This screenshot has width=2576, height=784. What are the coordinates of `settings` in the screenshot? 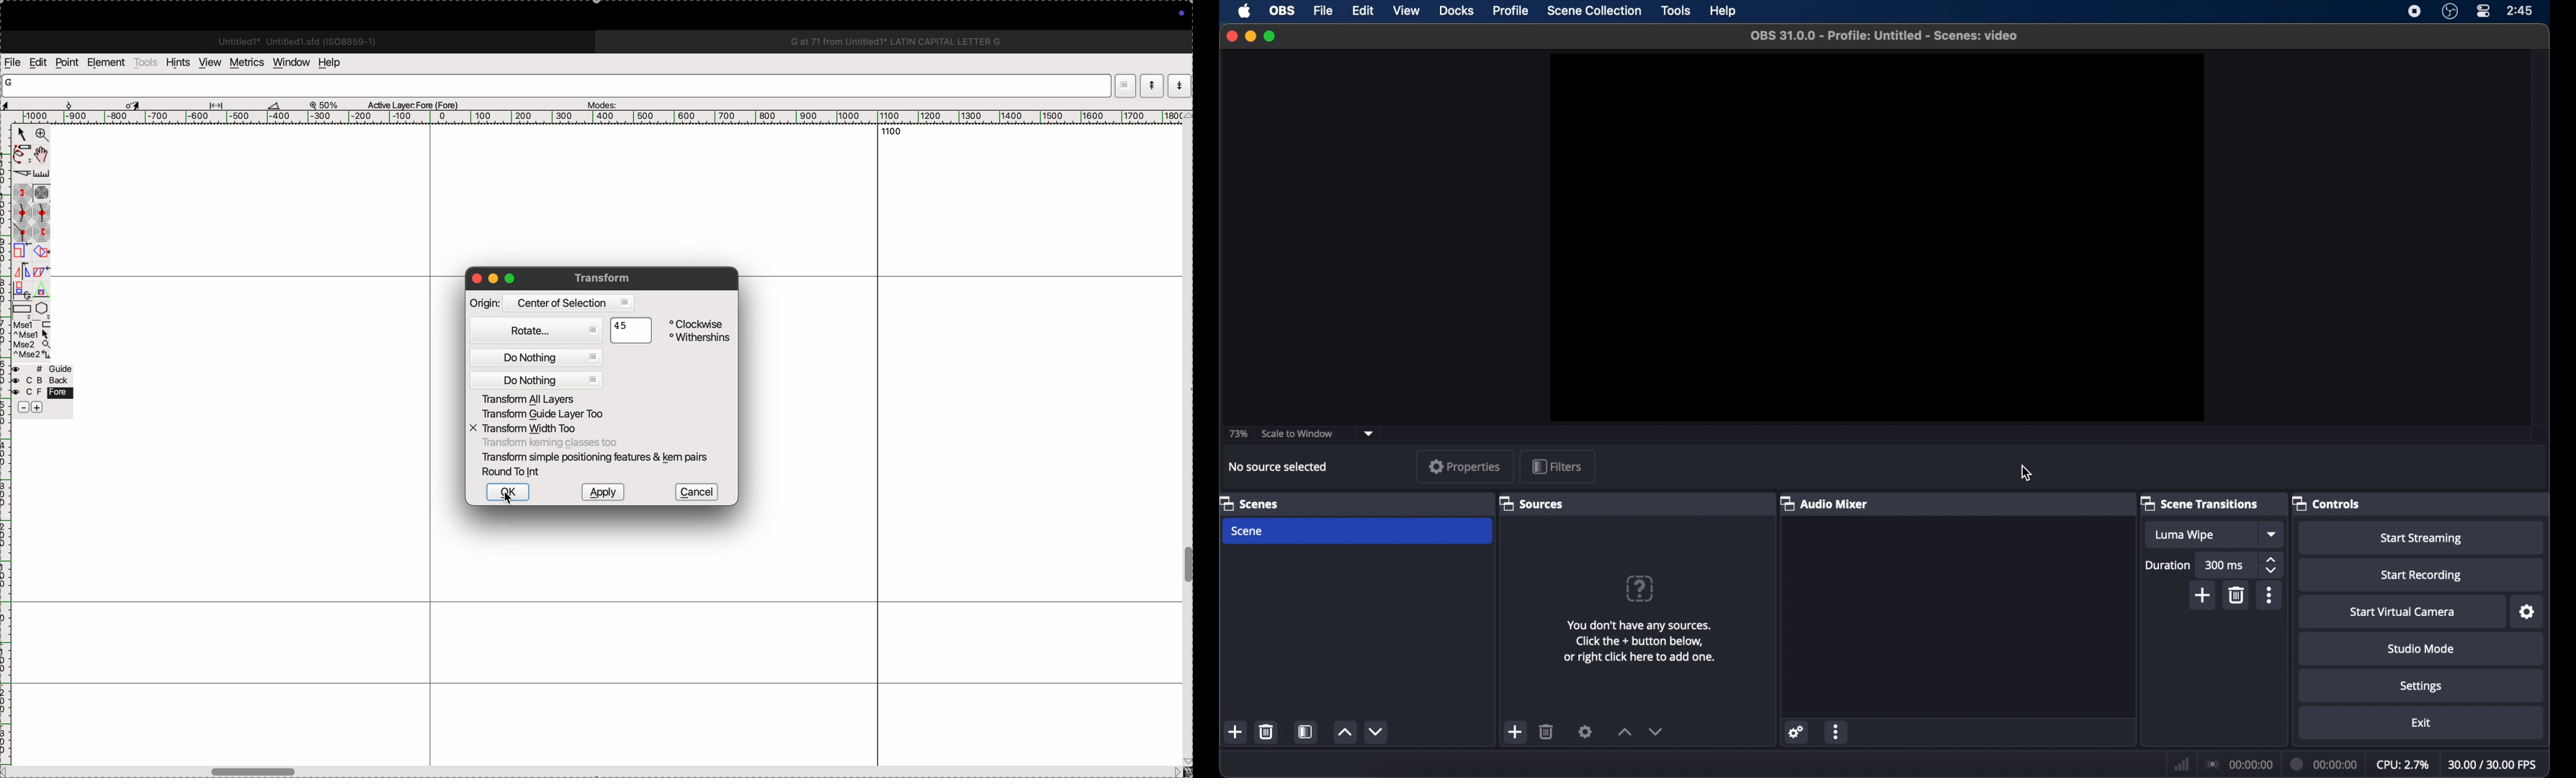 It's located at (2421, 687).